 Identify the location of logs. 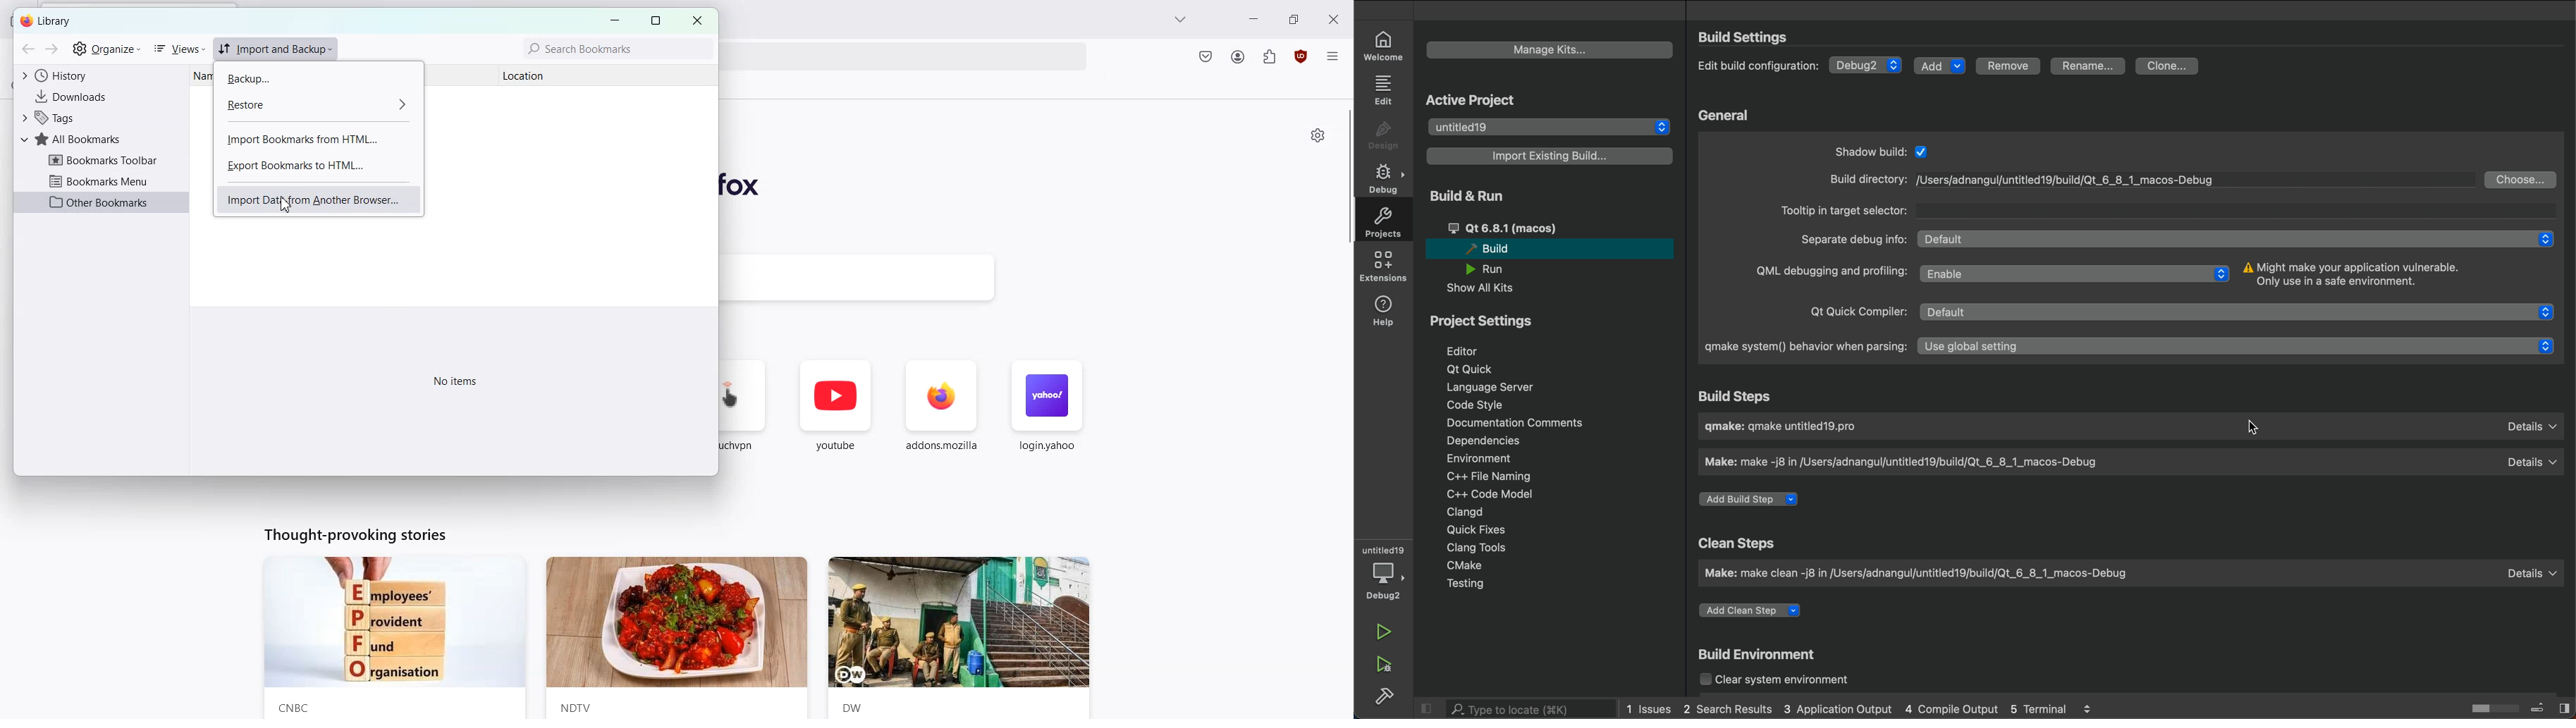
(1860, 709).